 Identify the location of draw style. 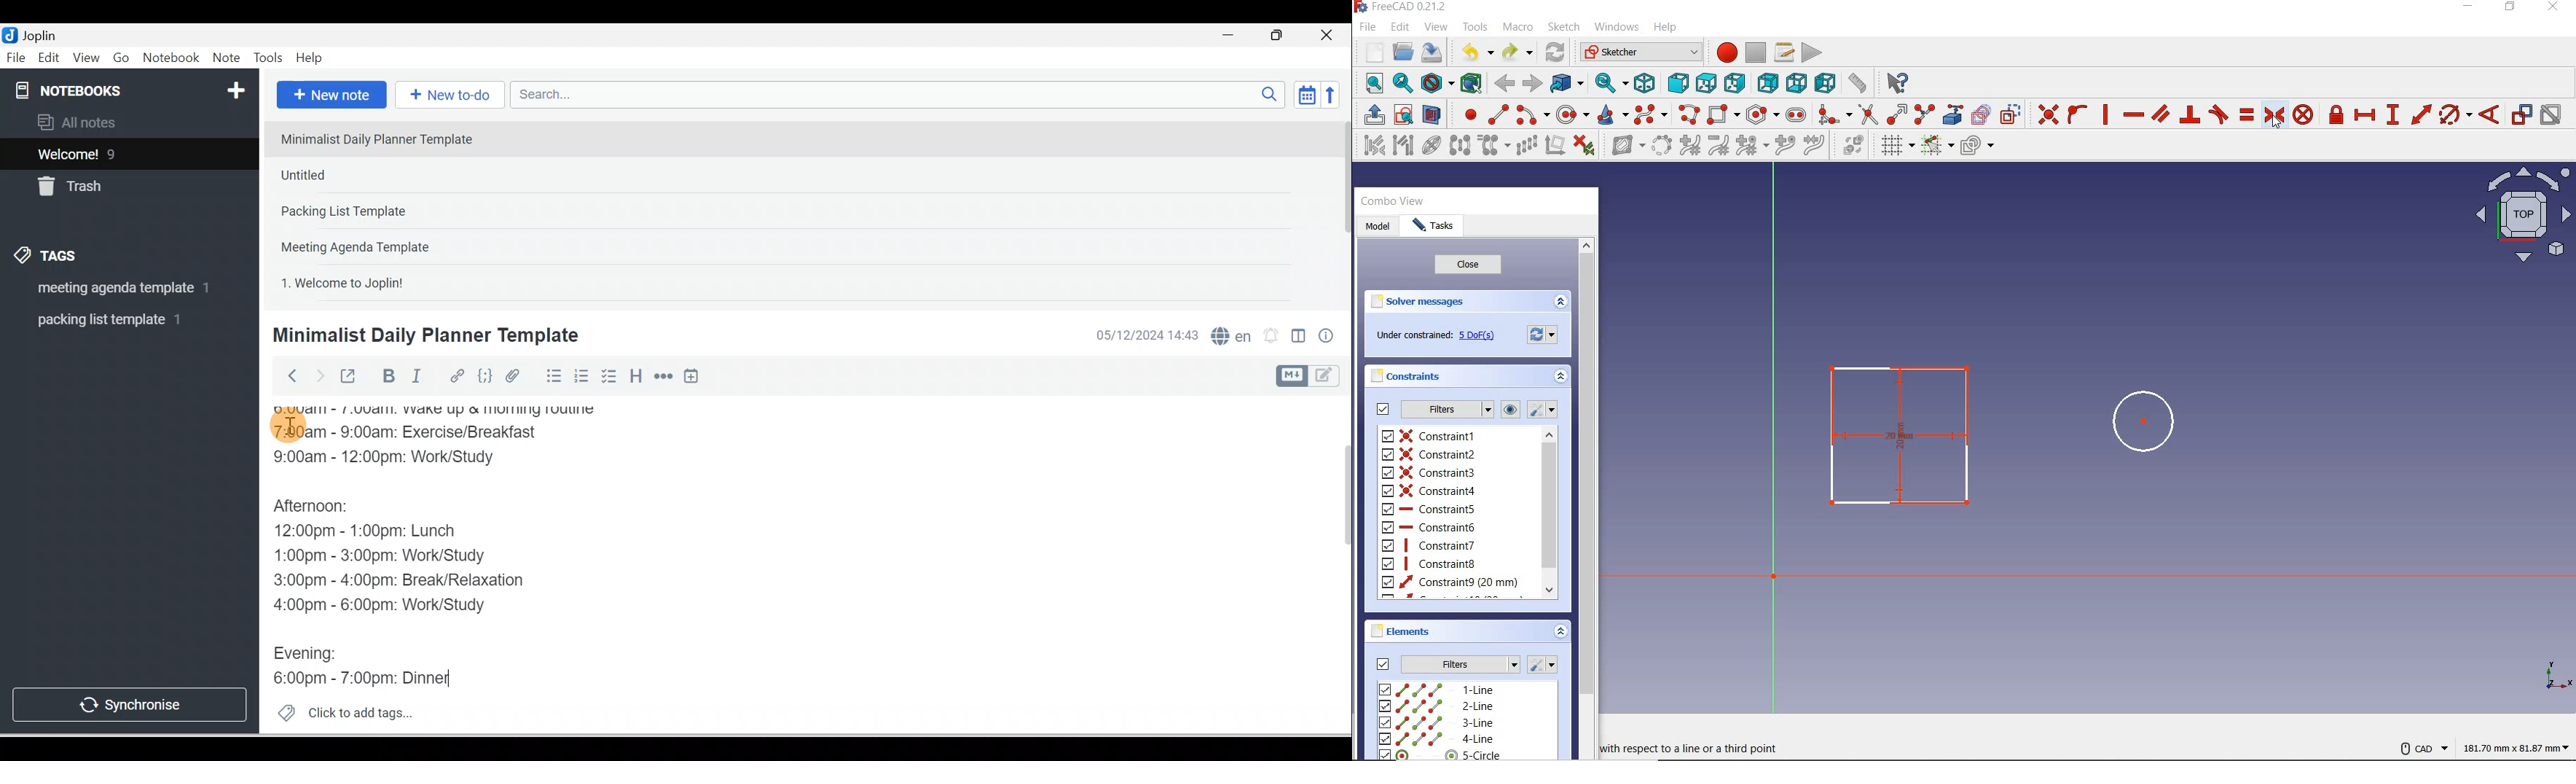
(1435, 82).